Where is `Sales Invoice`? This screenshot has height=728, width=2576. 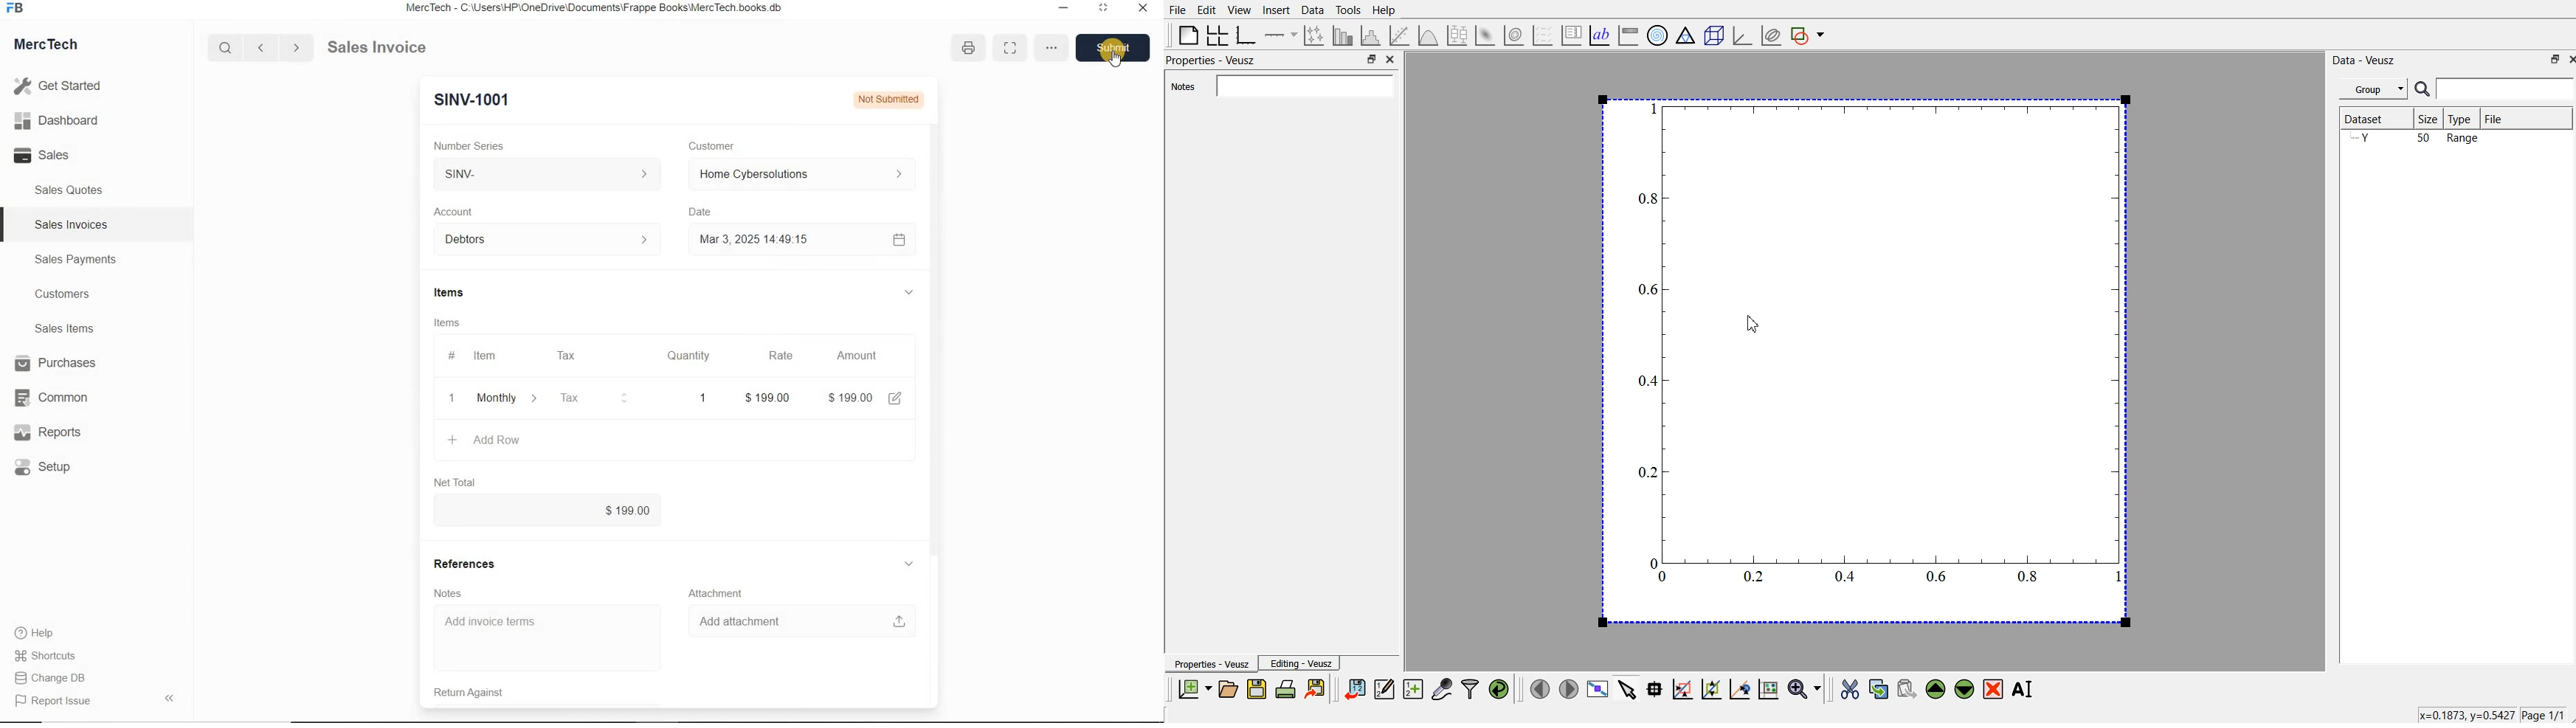 Sales Invoice is located at coordinates (378, 48).